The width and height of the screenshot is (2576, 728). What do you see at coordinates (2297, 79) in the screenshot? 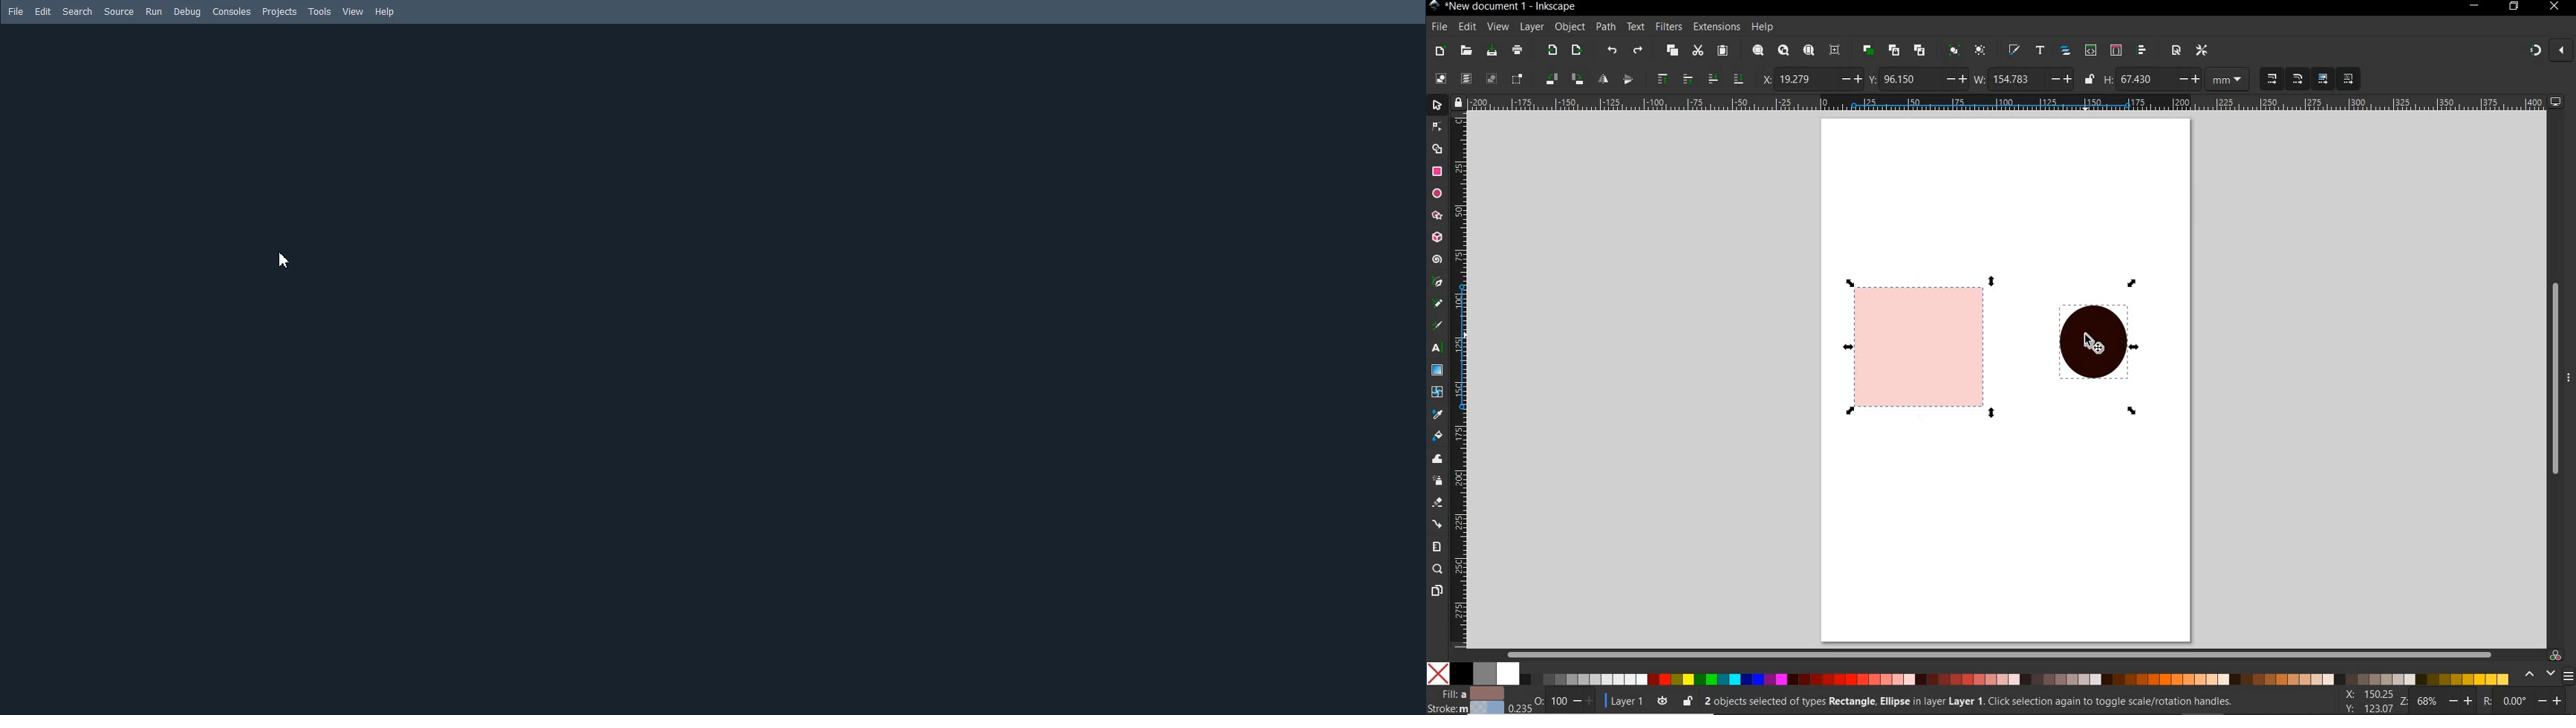
I see `when scaling rectangles` at bounding box center [2297, 79].